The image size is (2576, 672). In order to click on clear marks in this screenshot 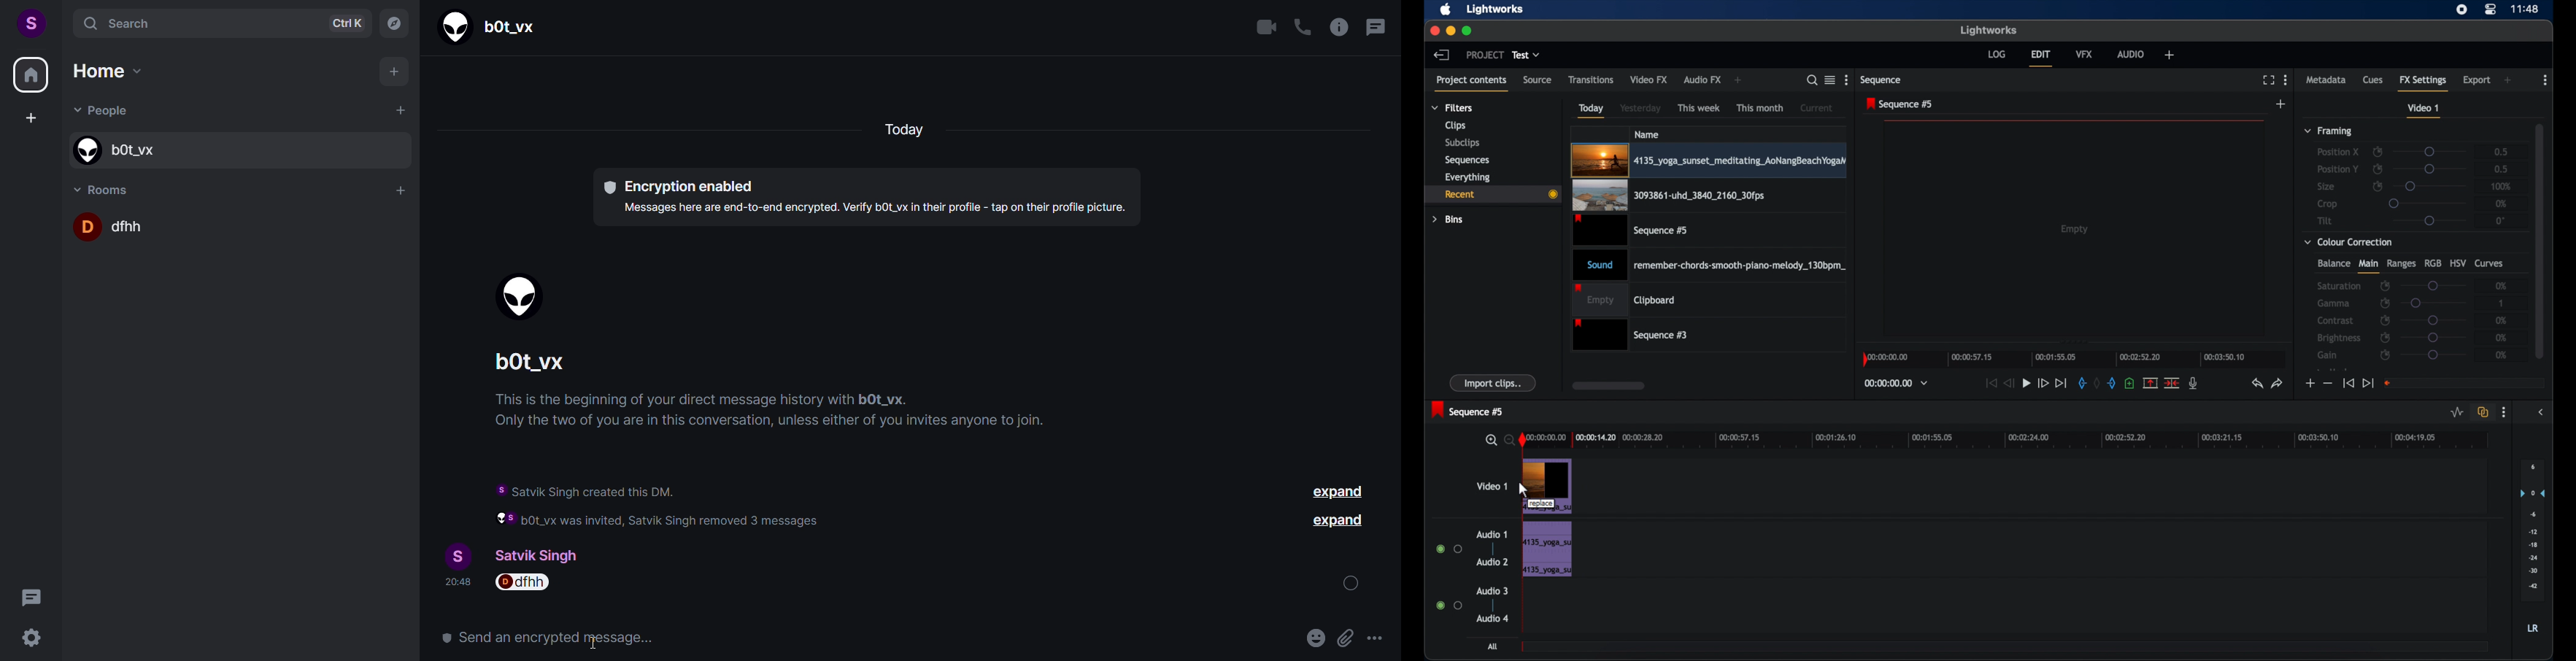, I will do `click(2098, 383)`.